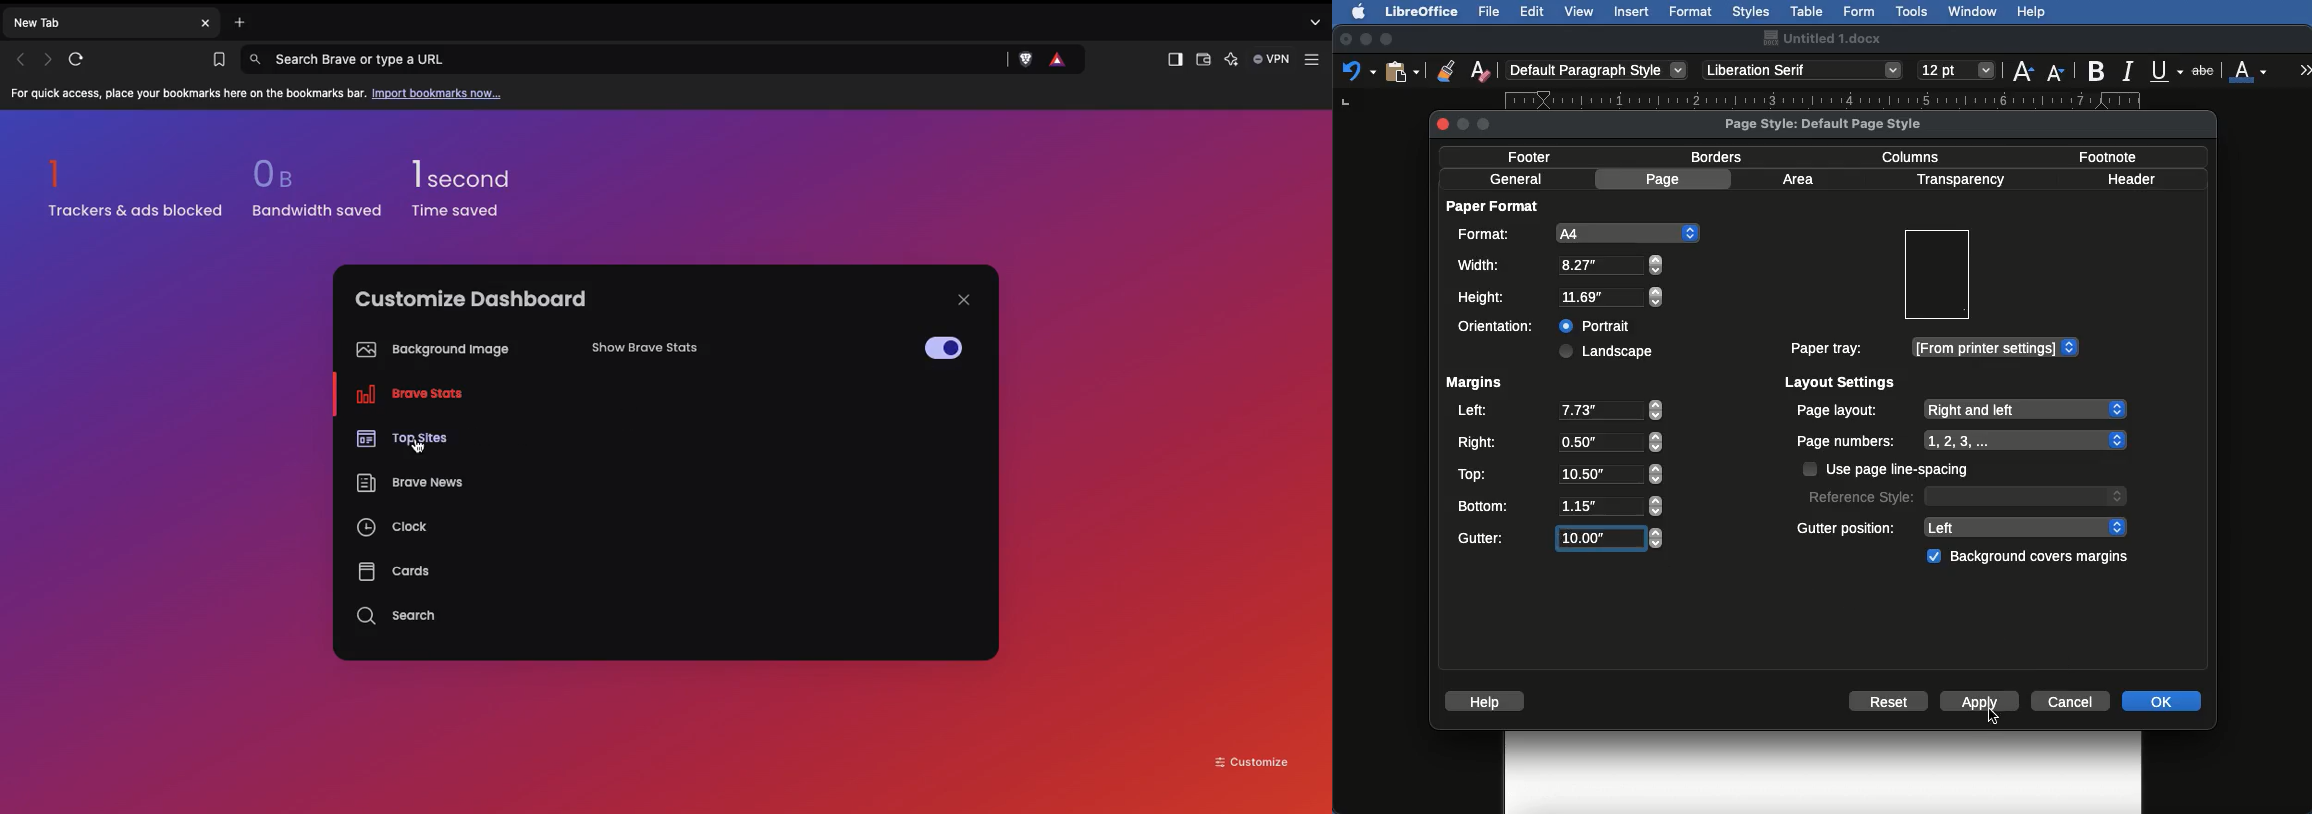 The width and height of the screenshot is (2324, 840). Describe the element at coordinates (1963, 526) in the screenshot. I see `Gutter position` at that location.